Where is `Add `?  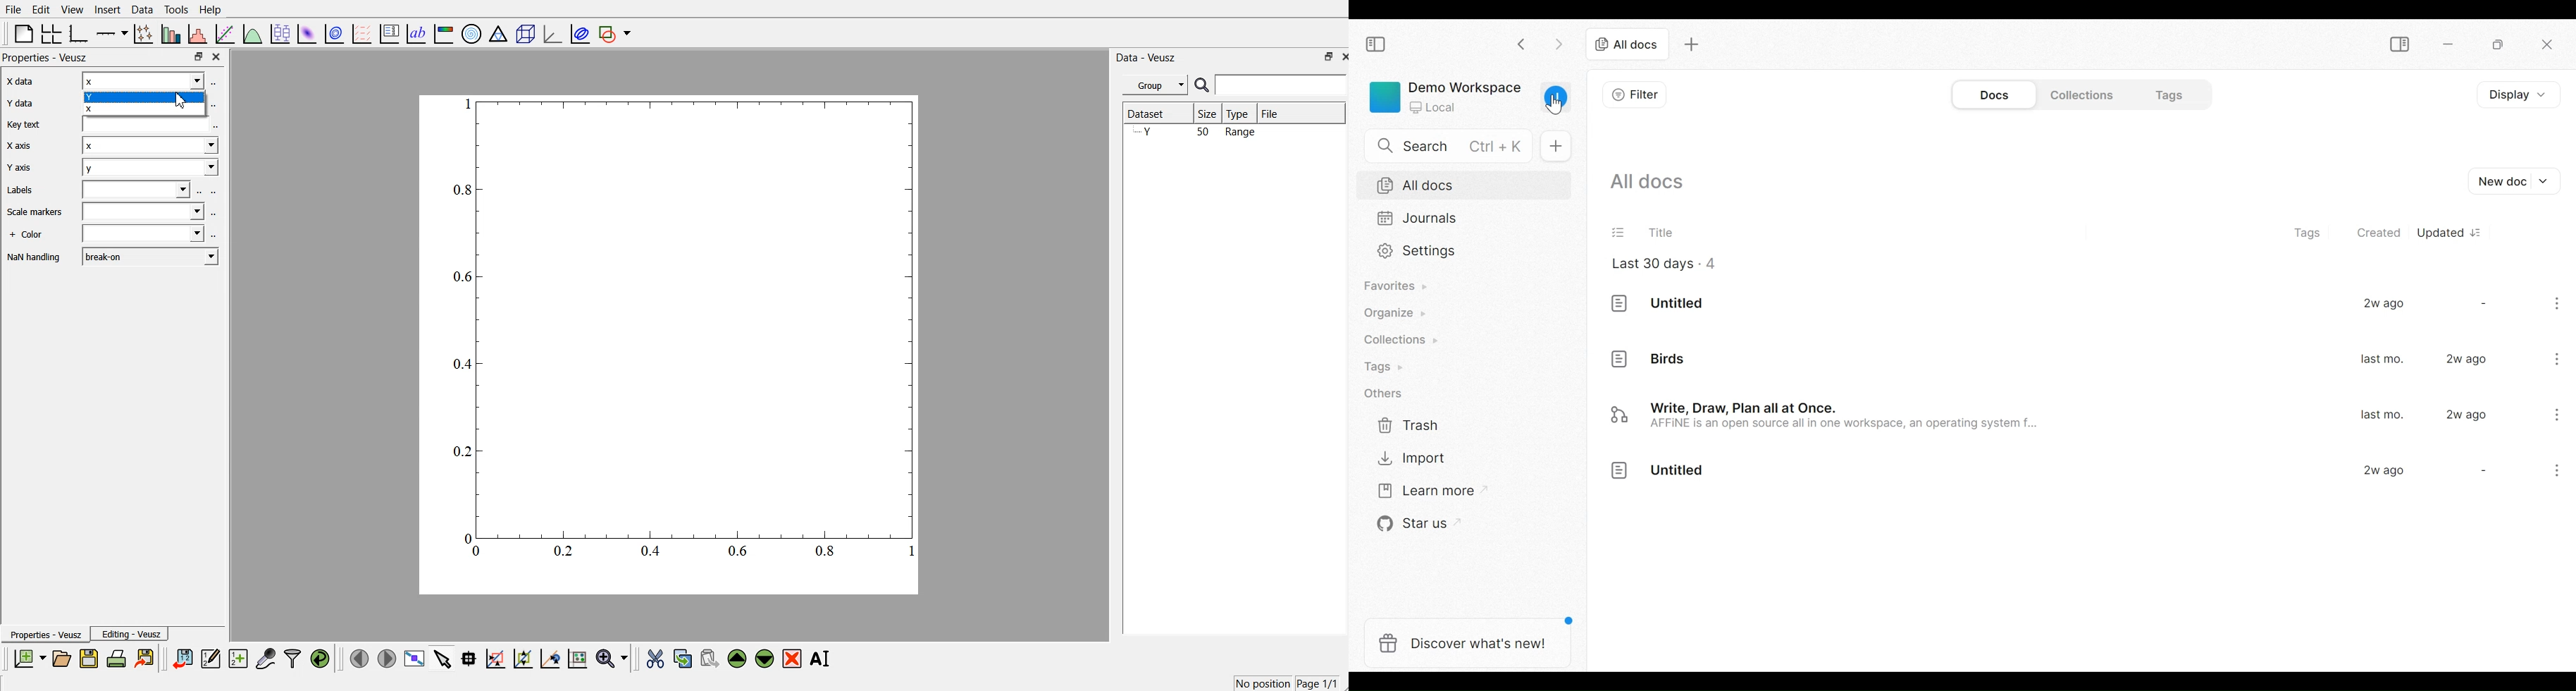 Add  is located at coordinates (1556, 146).